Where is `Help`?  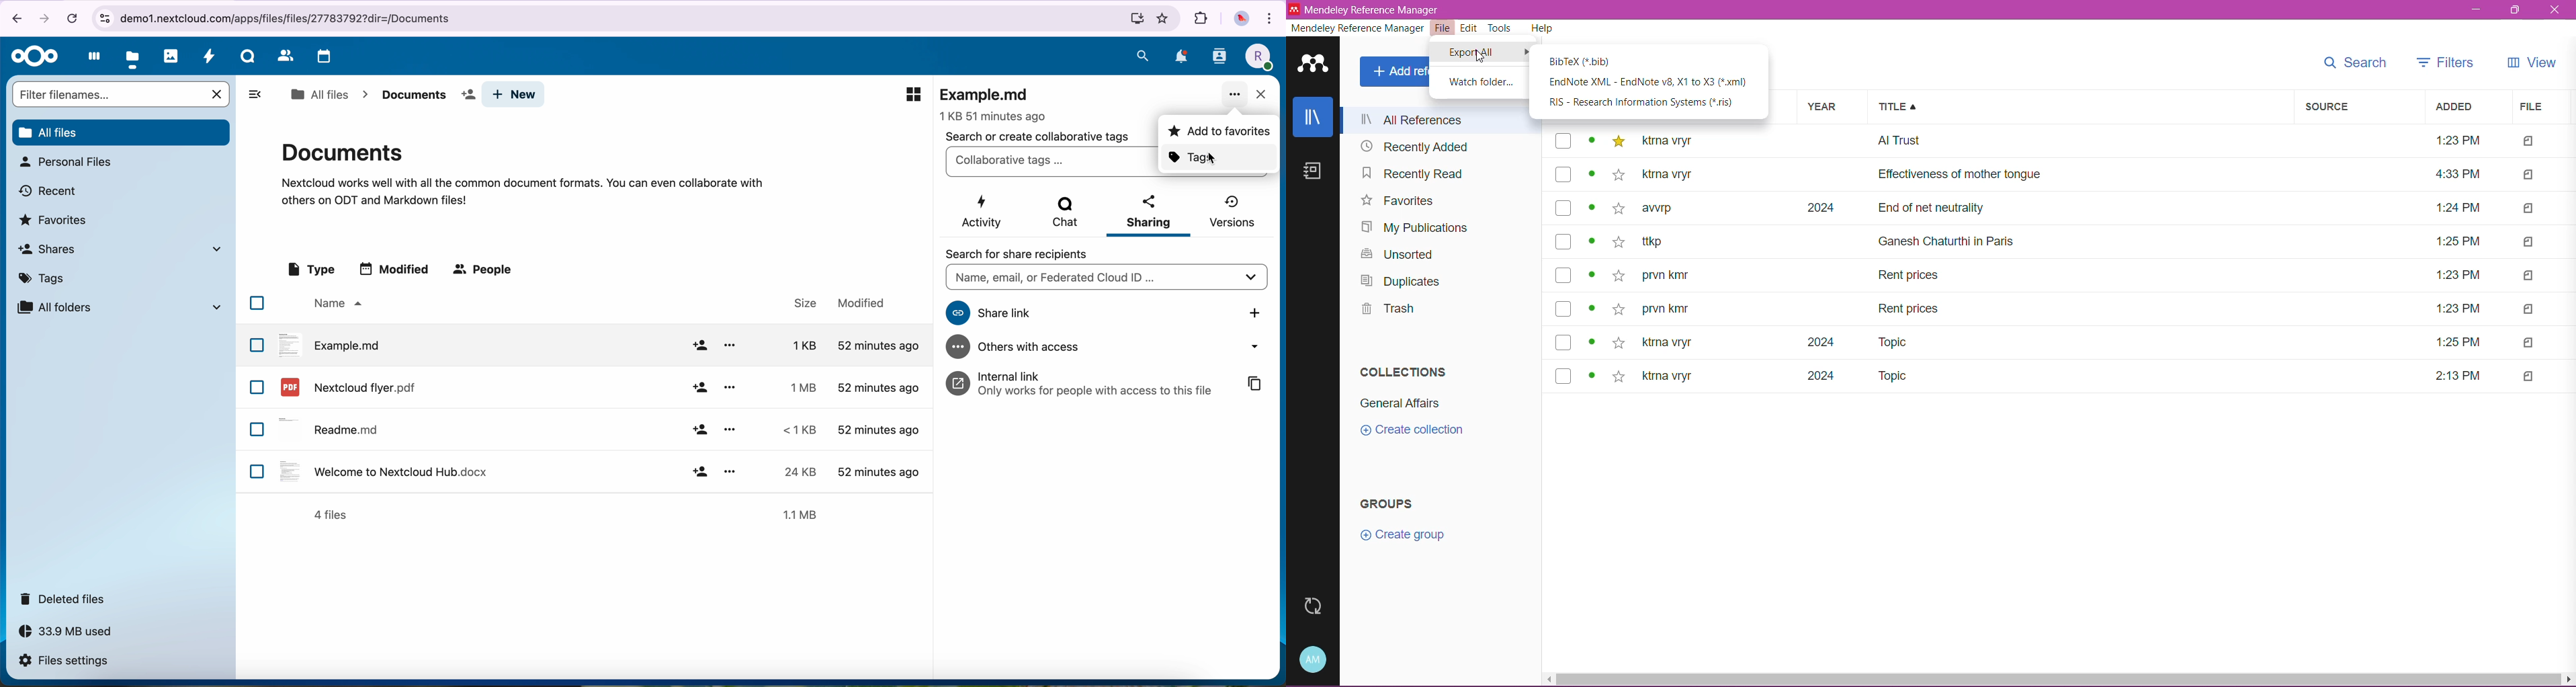
Help is located at coordinates (1545, 29).